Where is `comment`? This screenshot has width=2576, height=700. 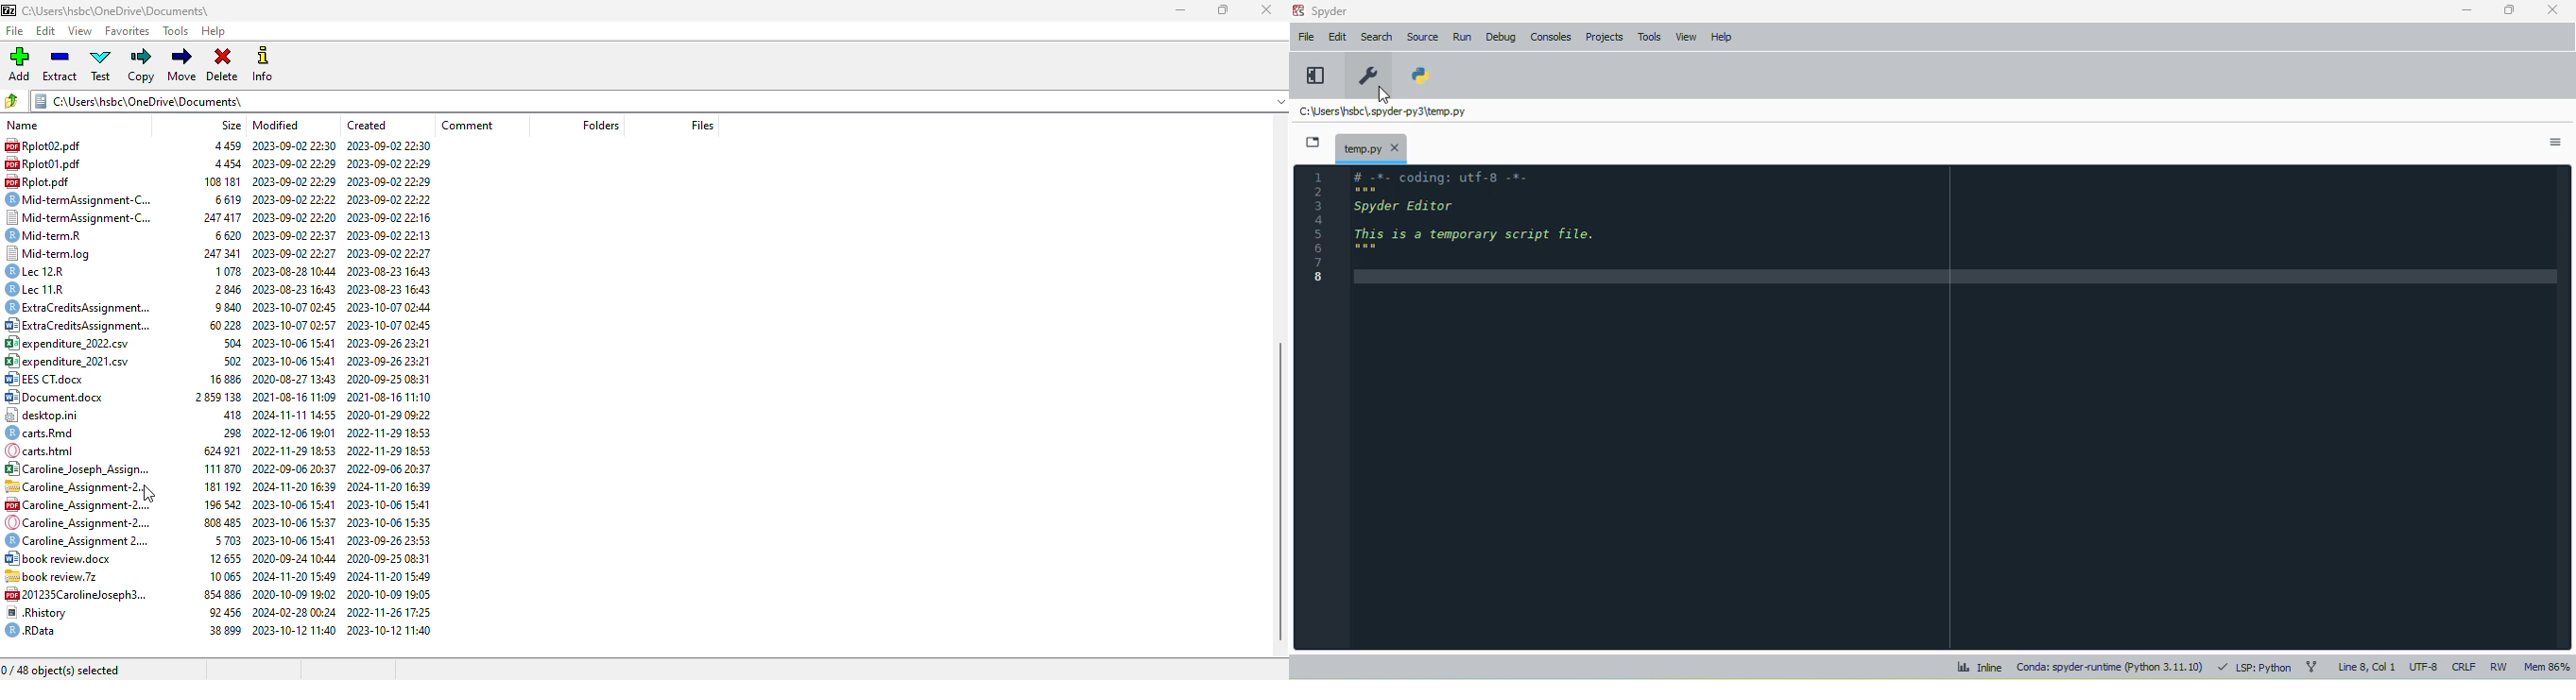
comment is located at coordinates (470, 126).